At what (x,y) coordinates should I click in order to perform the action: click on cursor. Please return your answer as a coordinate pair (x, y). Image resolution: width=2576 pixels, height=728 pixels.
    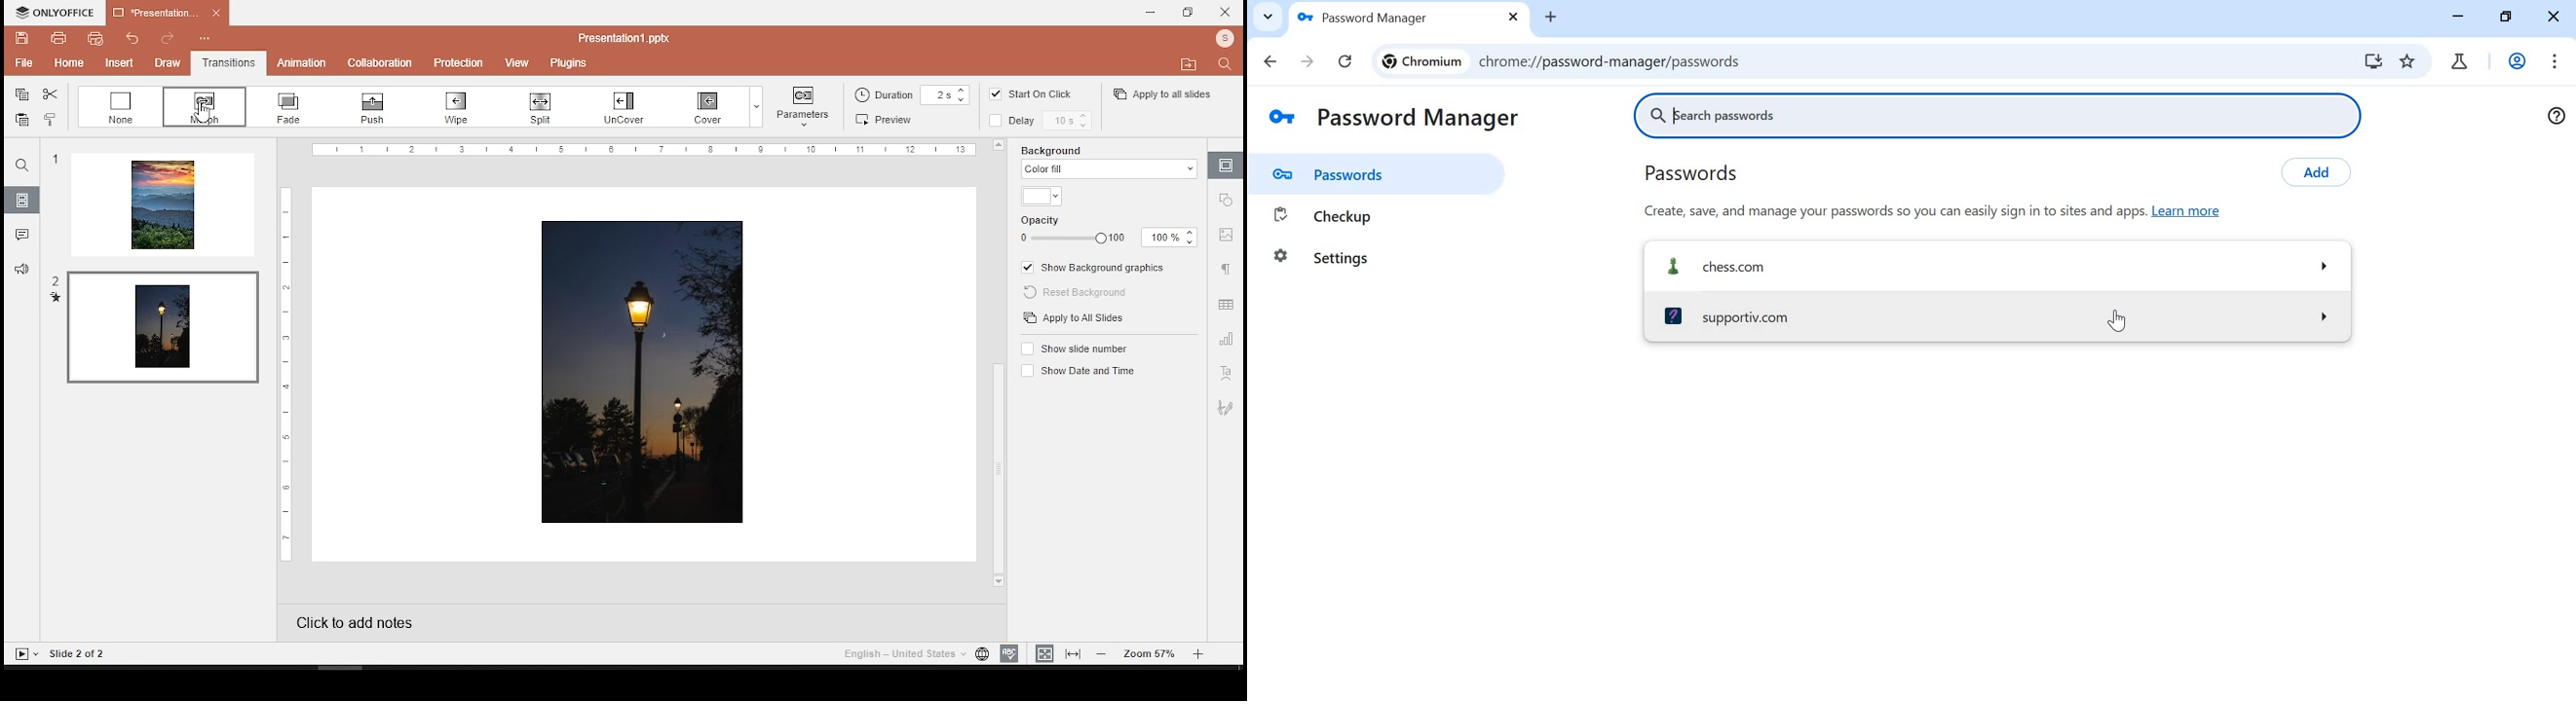
    Looking at the image, I should click on (203, 114).